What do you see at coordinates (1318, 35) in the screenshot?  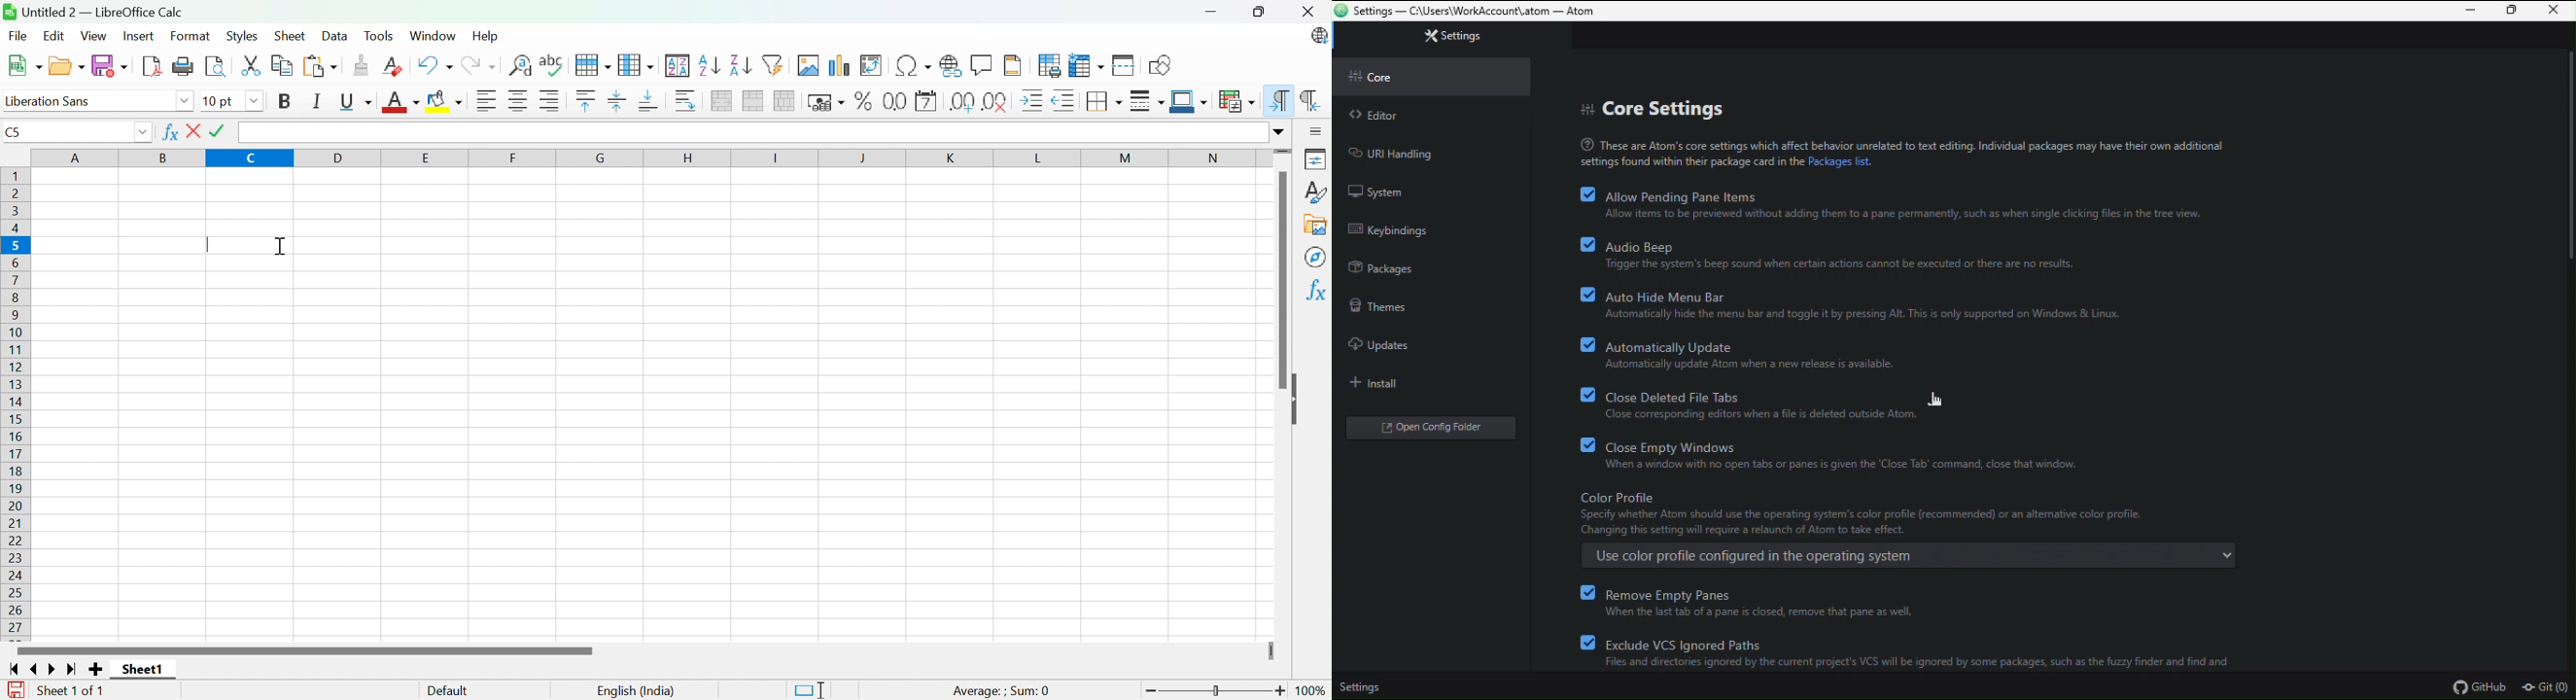 I see `LibreOffice update available` at bounding box center [1318, 35].